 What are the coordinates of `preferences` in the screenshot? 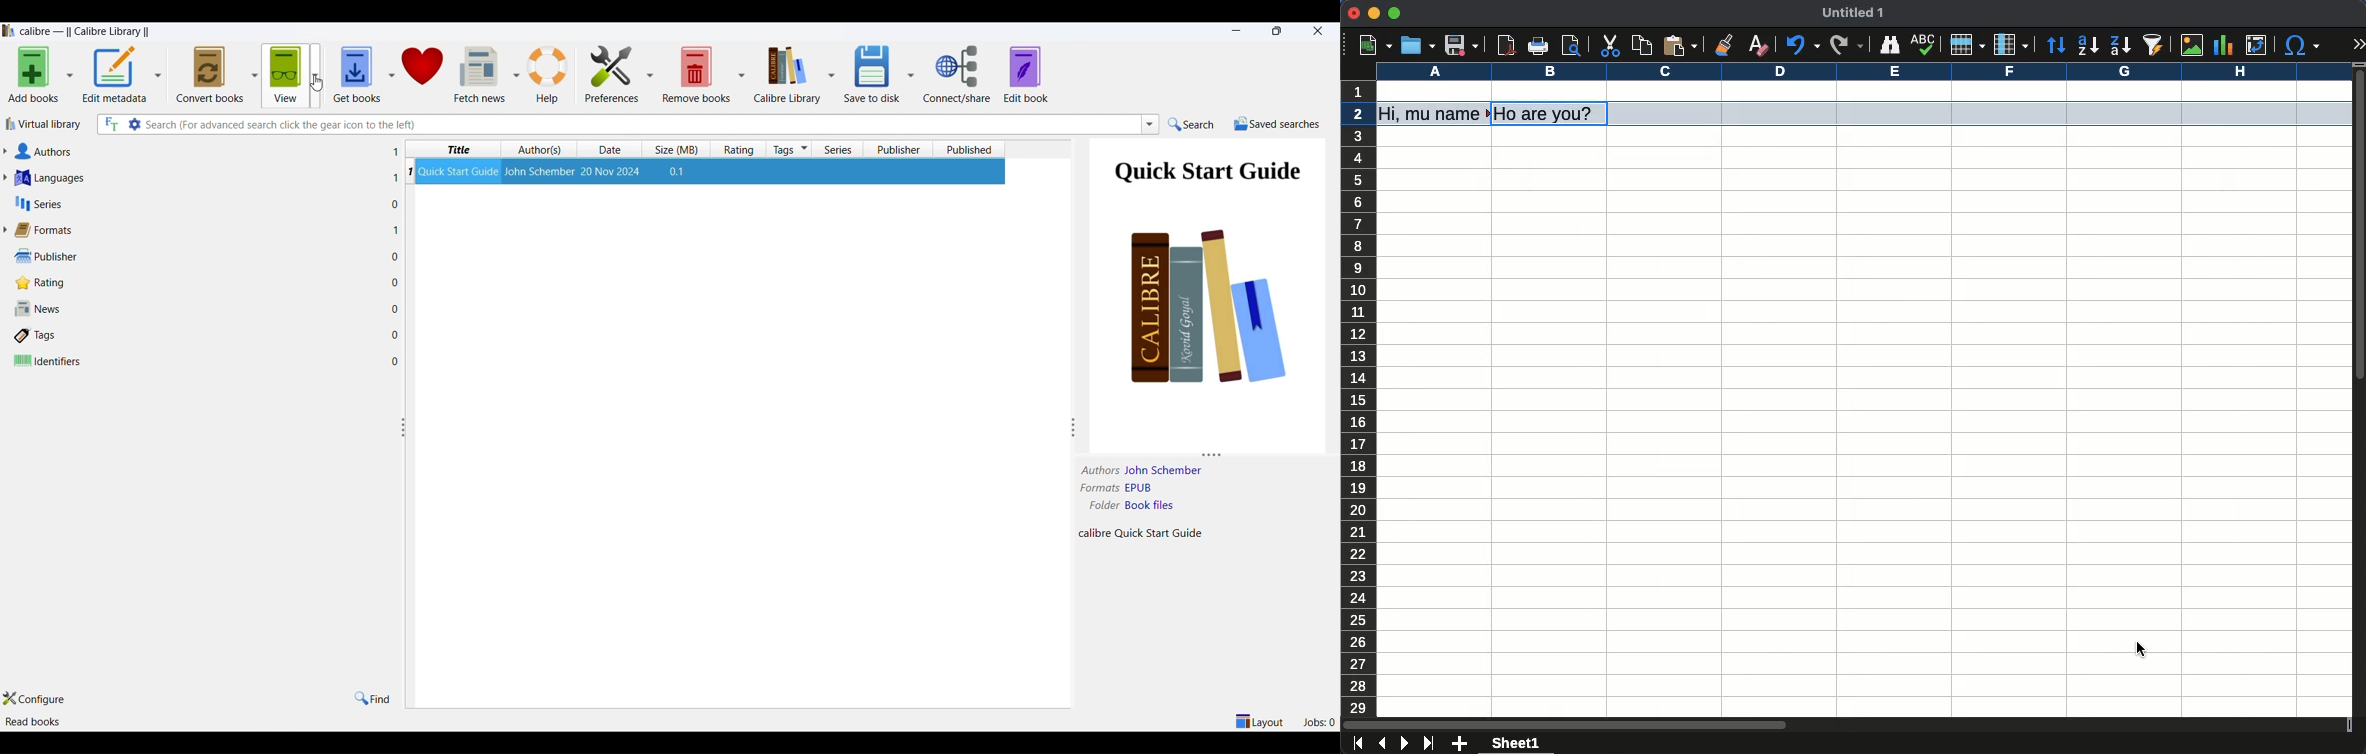 It's located at (612, 75).